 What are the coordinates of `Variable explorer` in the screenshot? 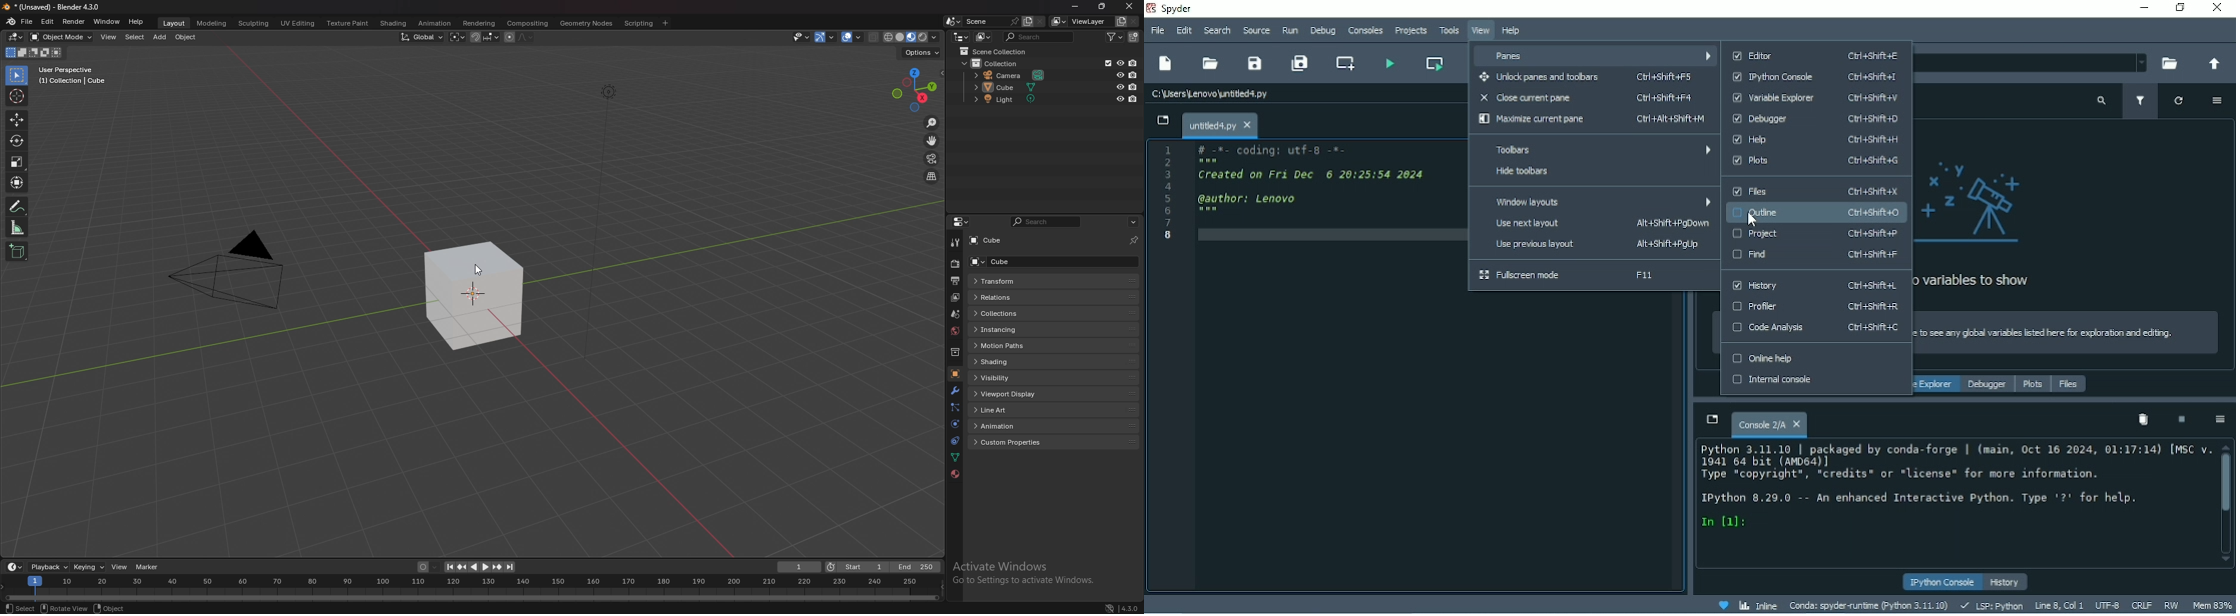 It's located at (1937, 384).